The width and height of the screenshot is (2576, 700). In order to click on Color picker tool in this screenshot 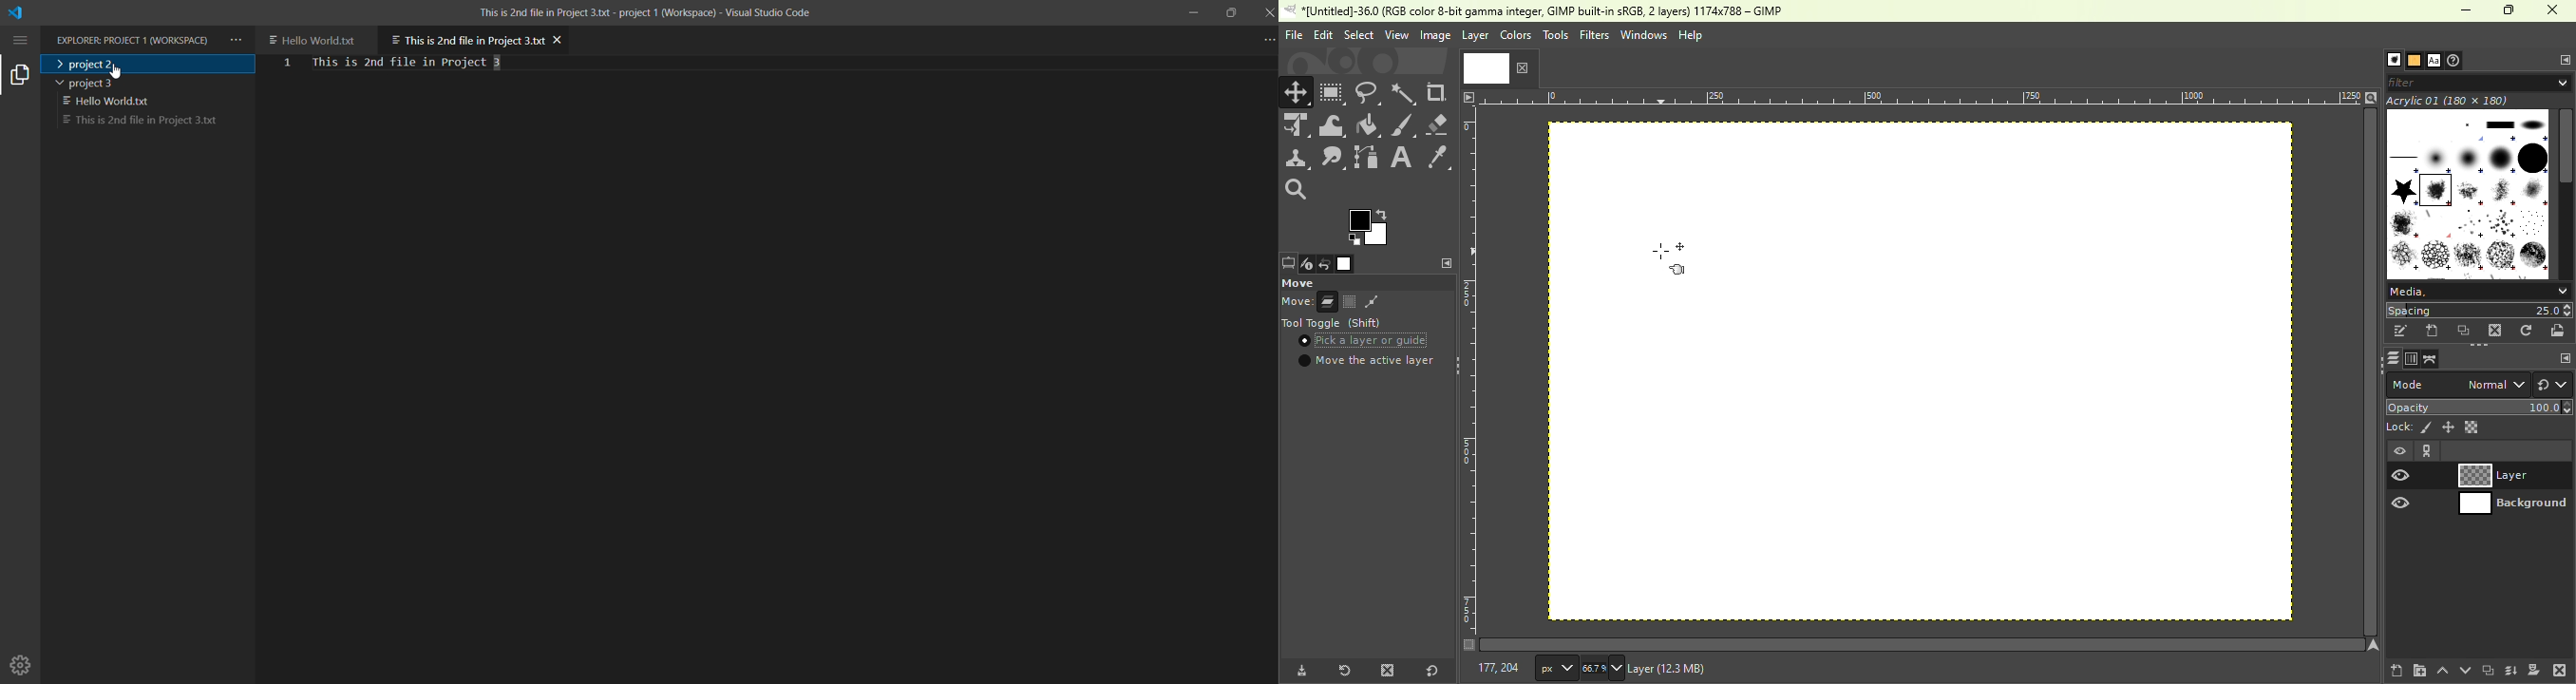, I will do `click(1438, 156)`.